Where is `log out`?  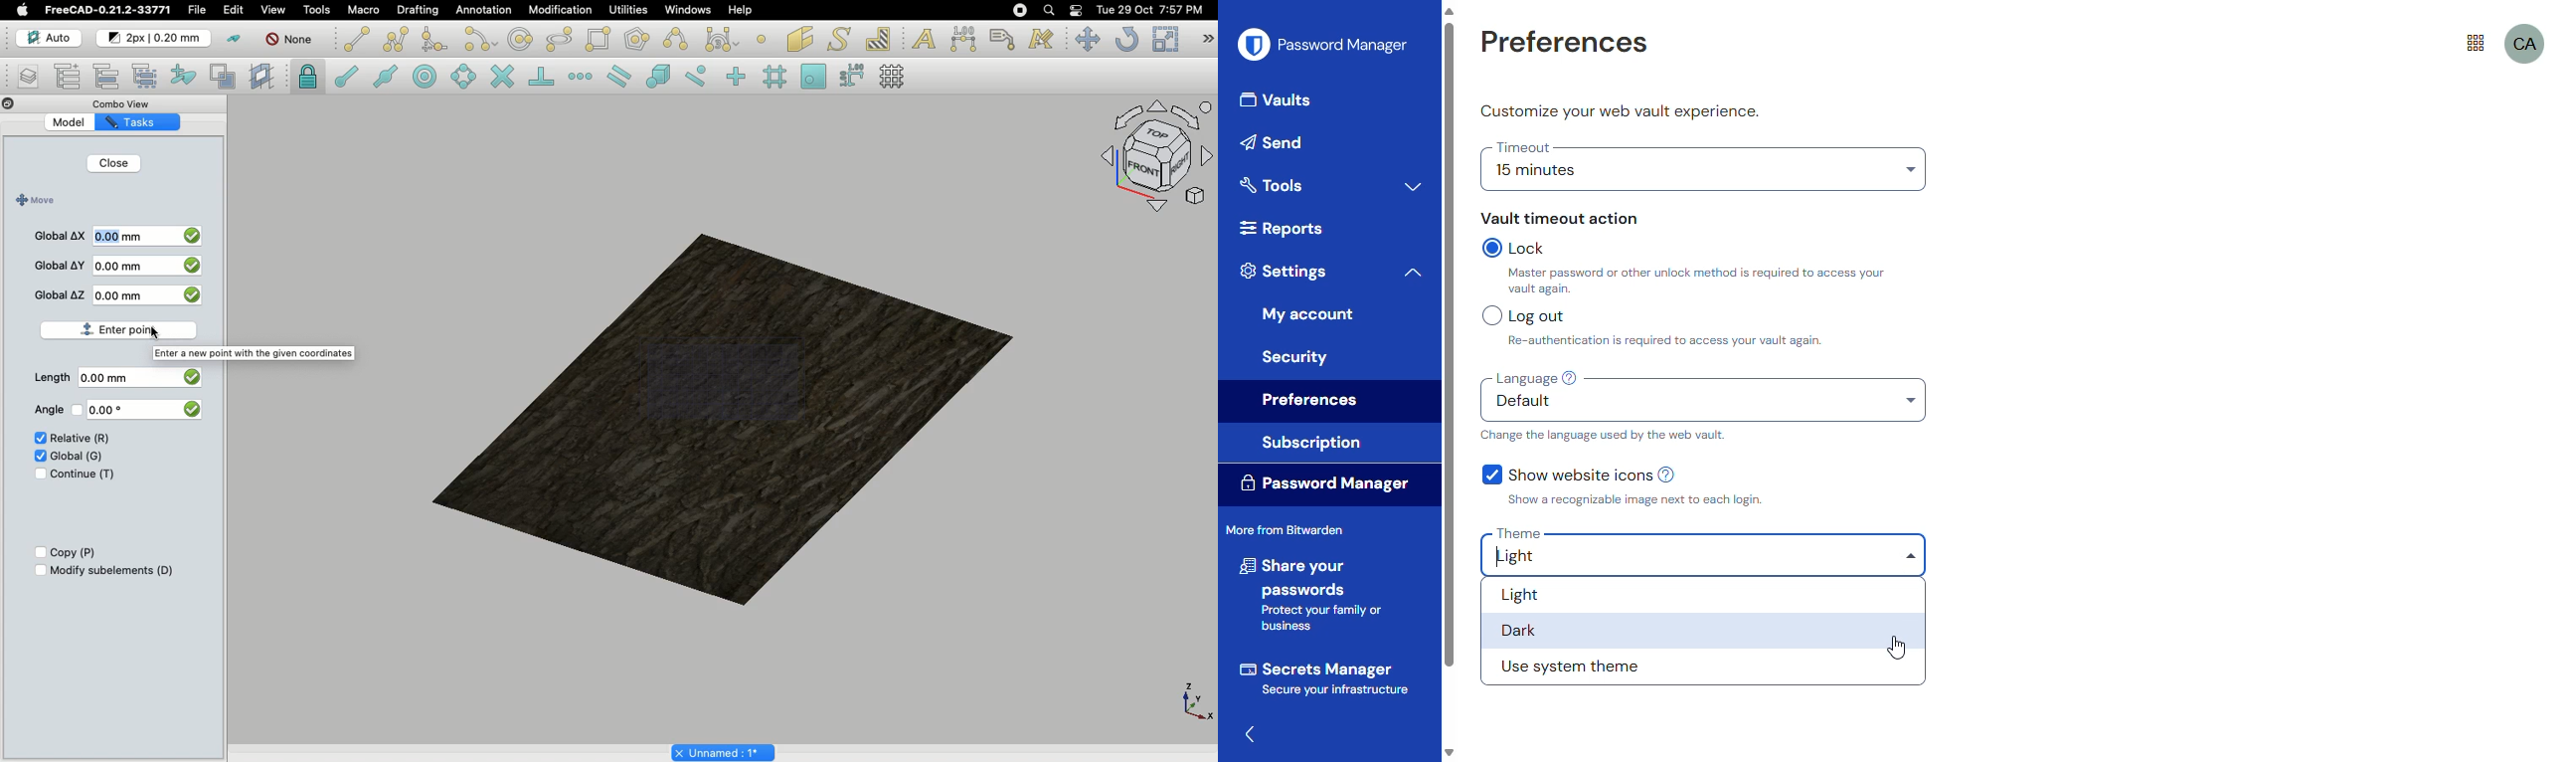 log out is located at coordinates (1523, 315).